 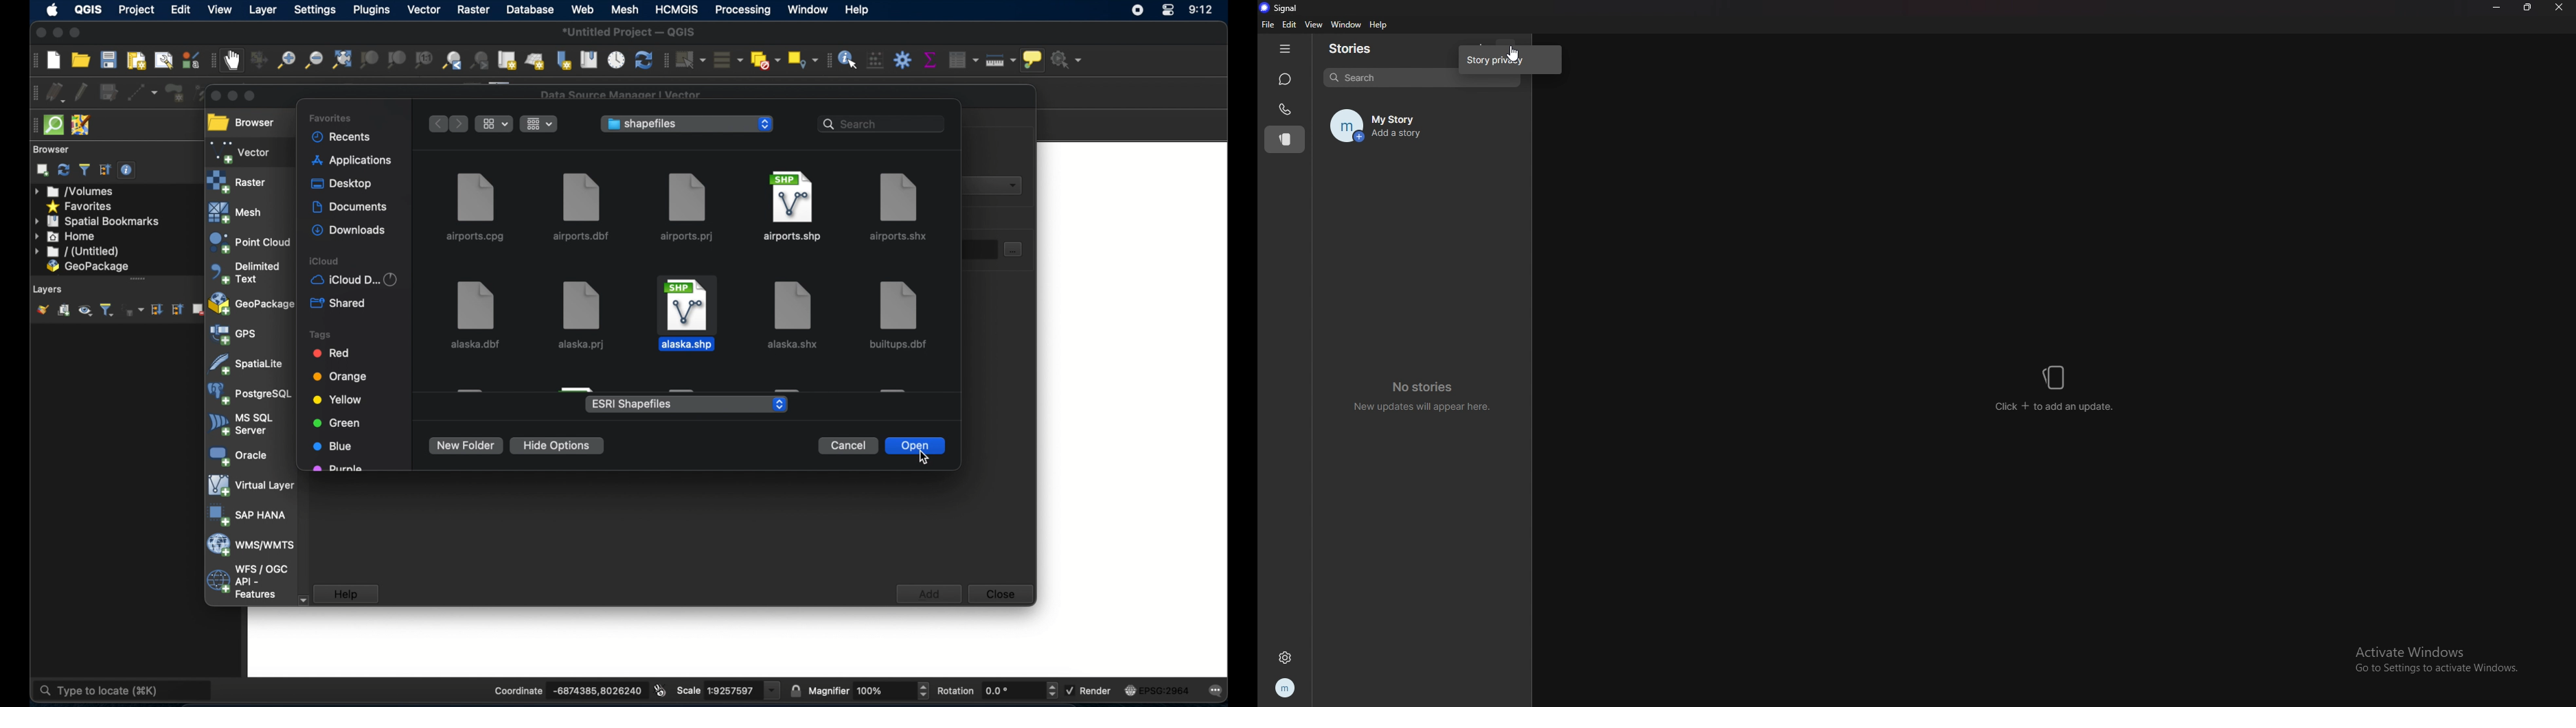 What do you see at coordinates (212, 62) in the screenshot?
I see `map navigation toolbar` at bounding box center [212, 62].